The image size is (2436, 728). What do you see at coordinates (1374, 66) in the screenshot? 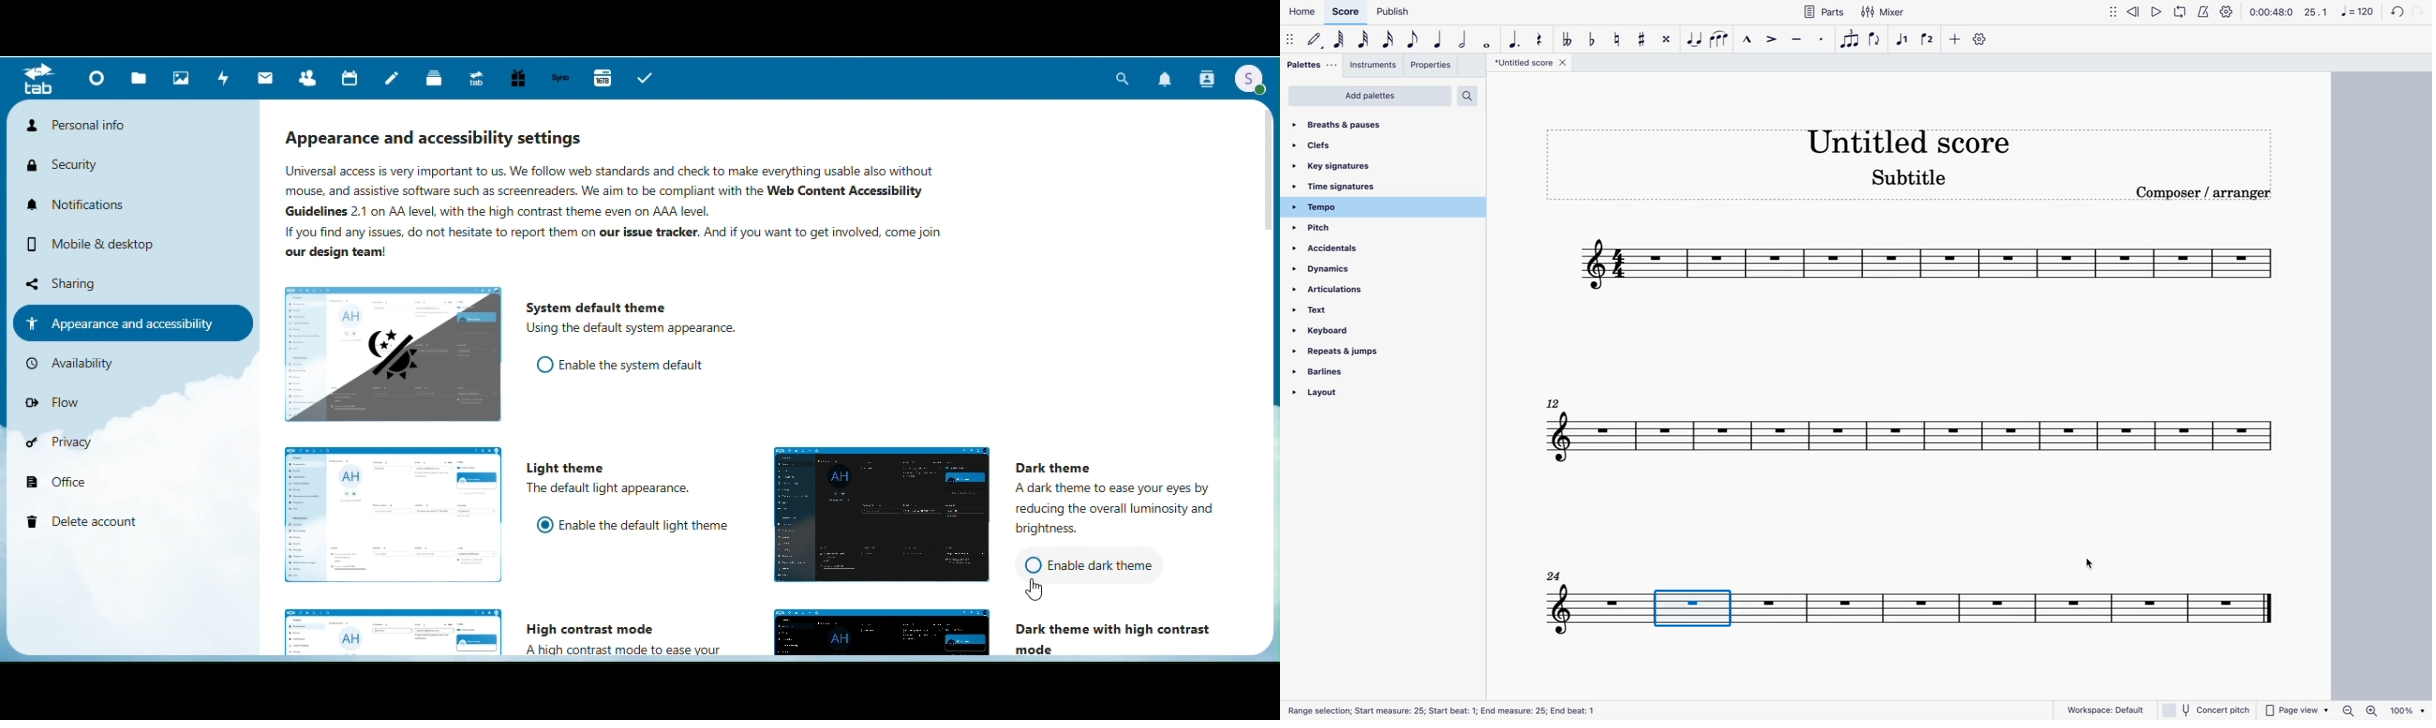
I see `instruments` at bounding box center [1374, 66].